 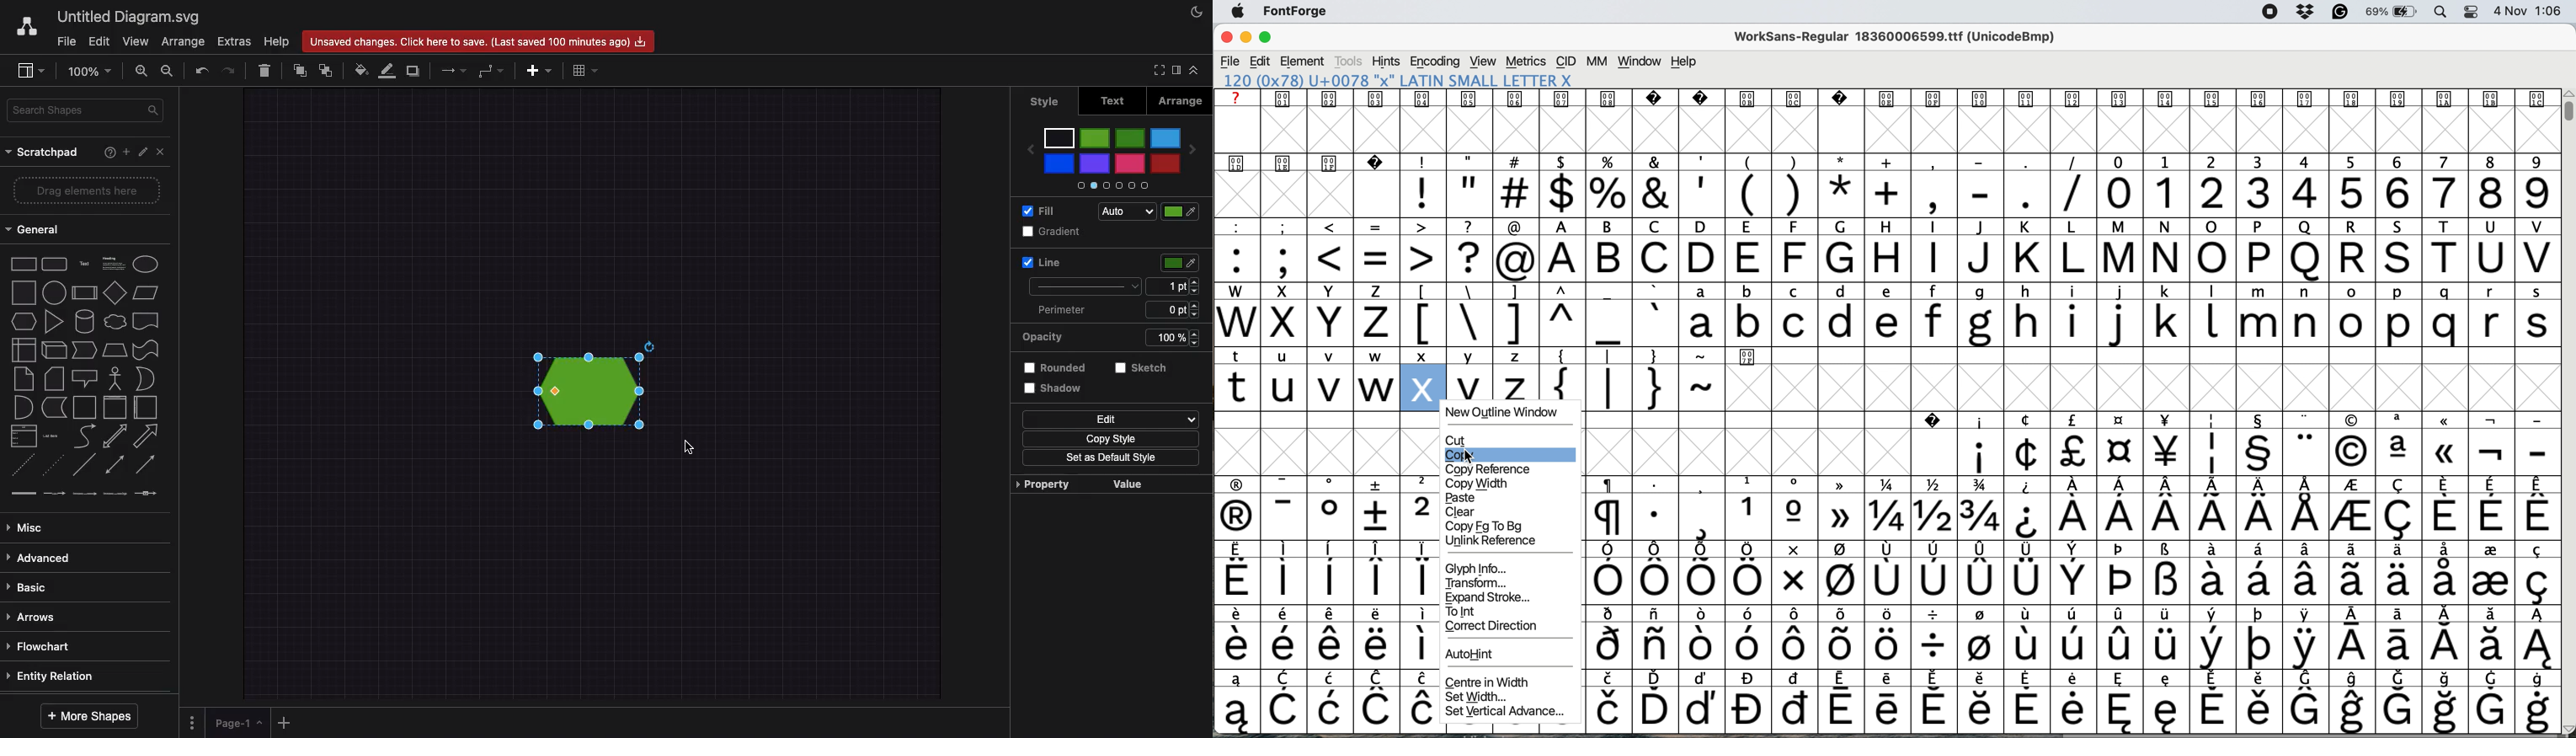 I want to click on Copy style, so click(x=1113, y=439).